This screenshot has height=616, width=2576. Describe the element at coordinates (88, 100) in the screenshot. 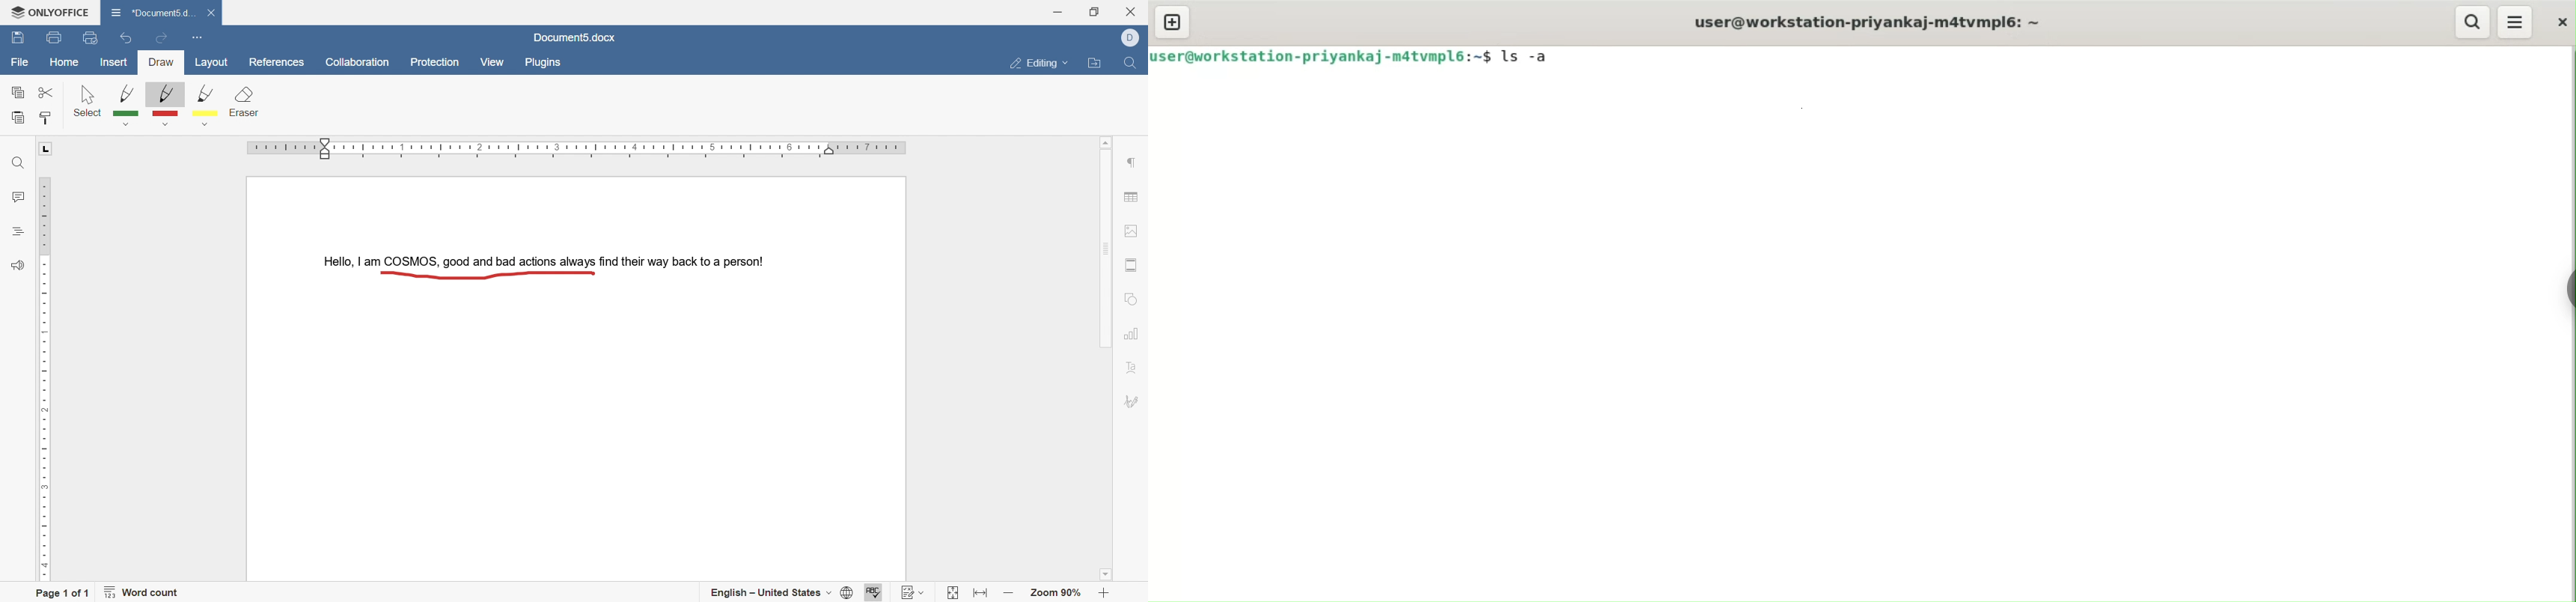

I see `select` at that location.